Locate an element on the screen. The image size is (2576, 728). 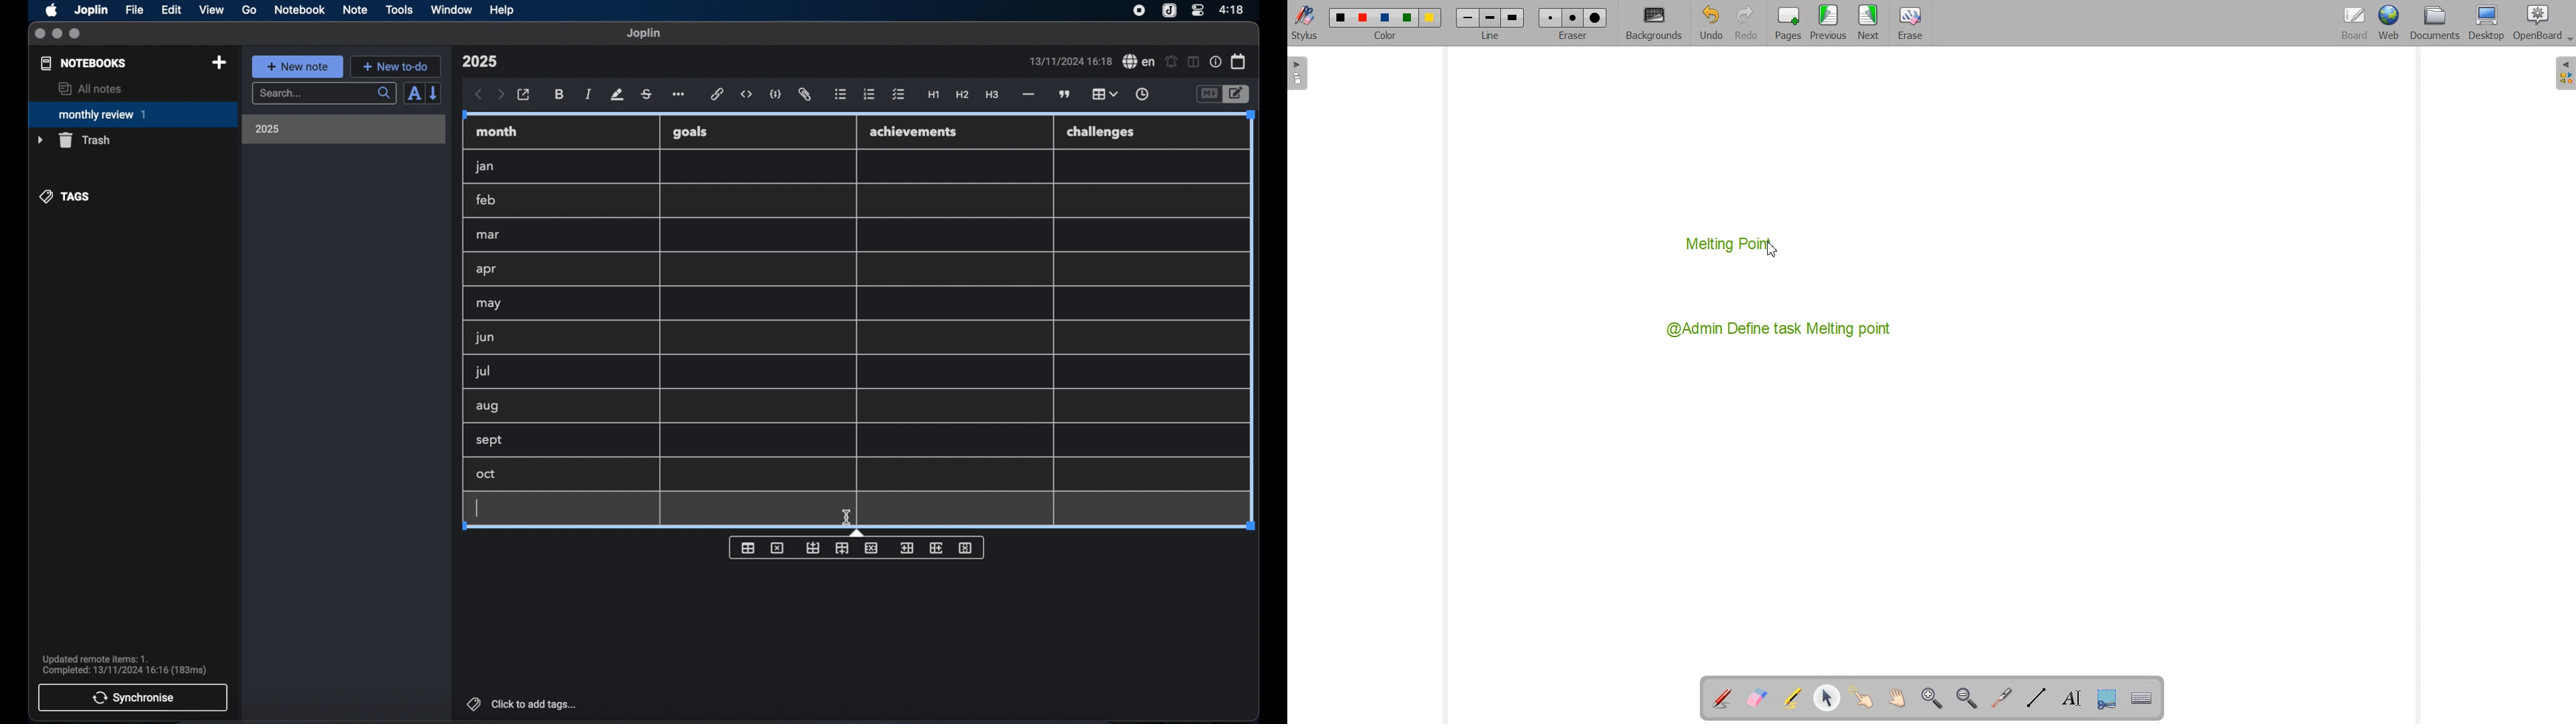
open in external editor is located at coordinates (524, 95).